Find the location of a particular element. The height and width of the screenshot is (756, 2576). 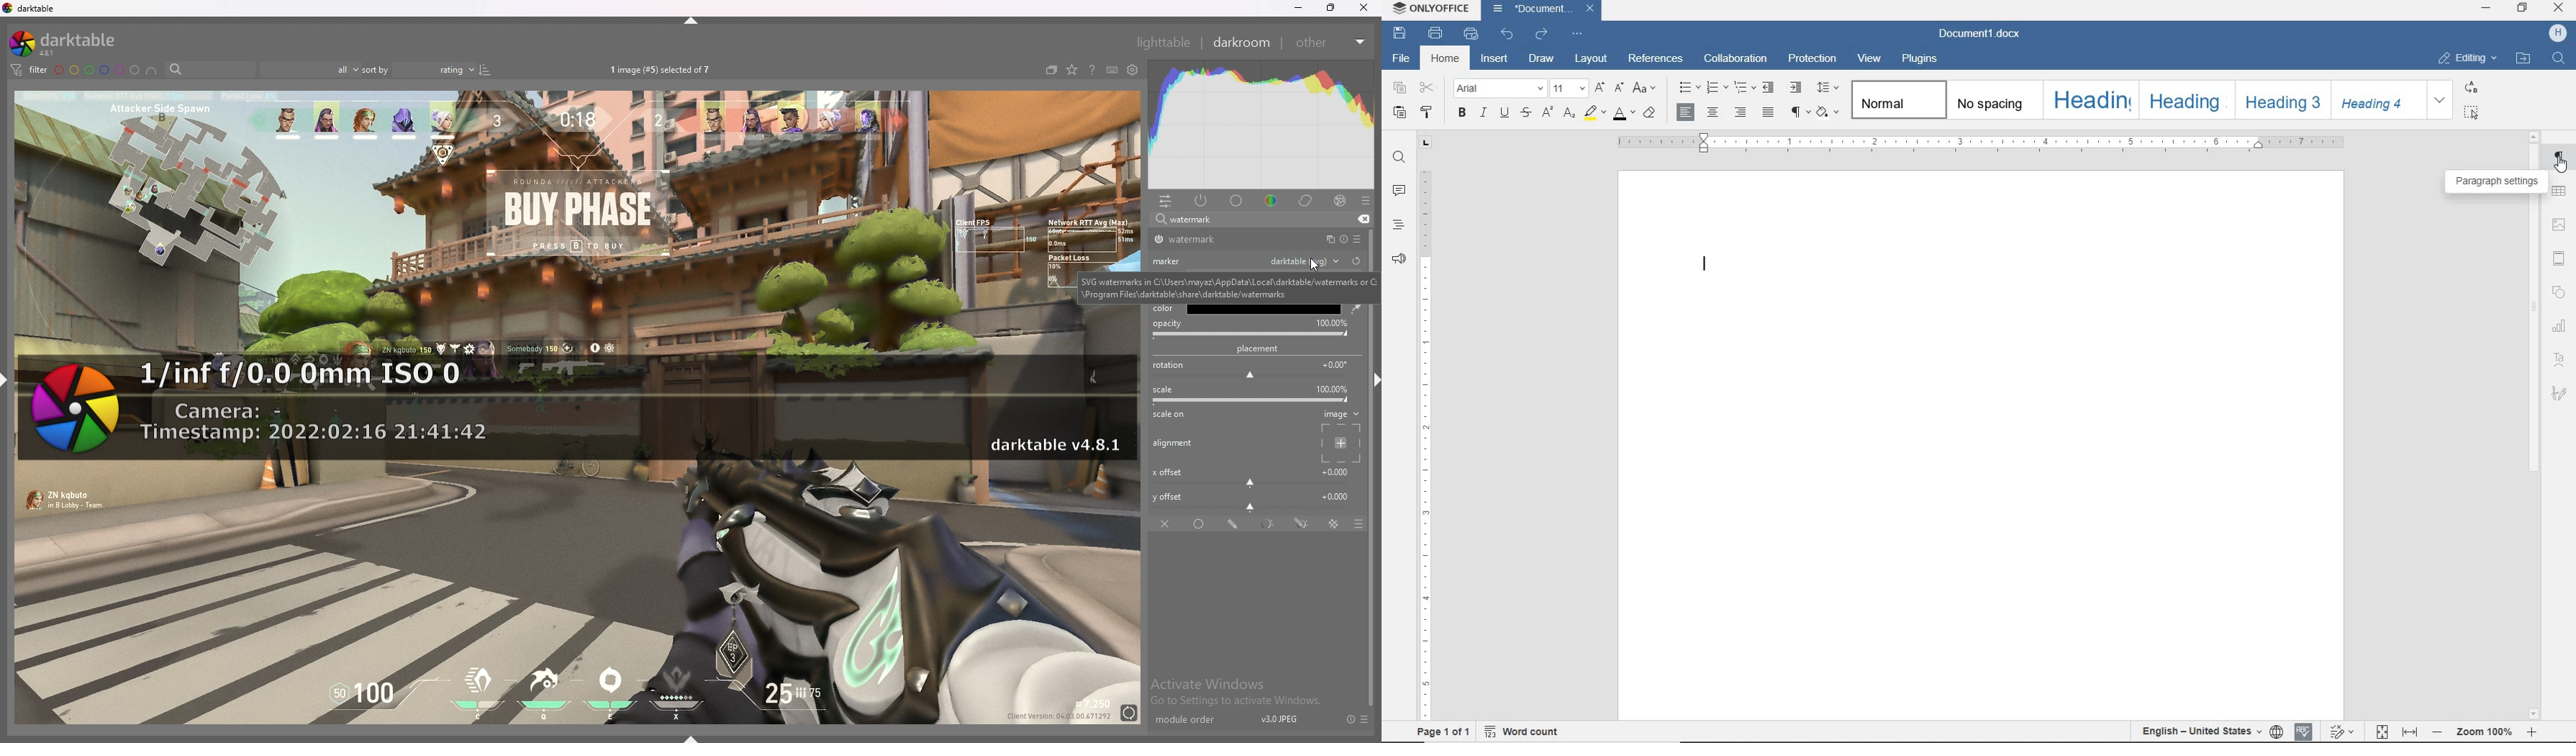

italic is located at coordinates (1484, 114).